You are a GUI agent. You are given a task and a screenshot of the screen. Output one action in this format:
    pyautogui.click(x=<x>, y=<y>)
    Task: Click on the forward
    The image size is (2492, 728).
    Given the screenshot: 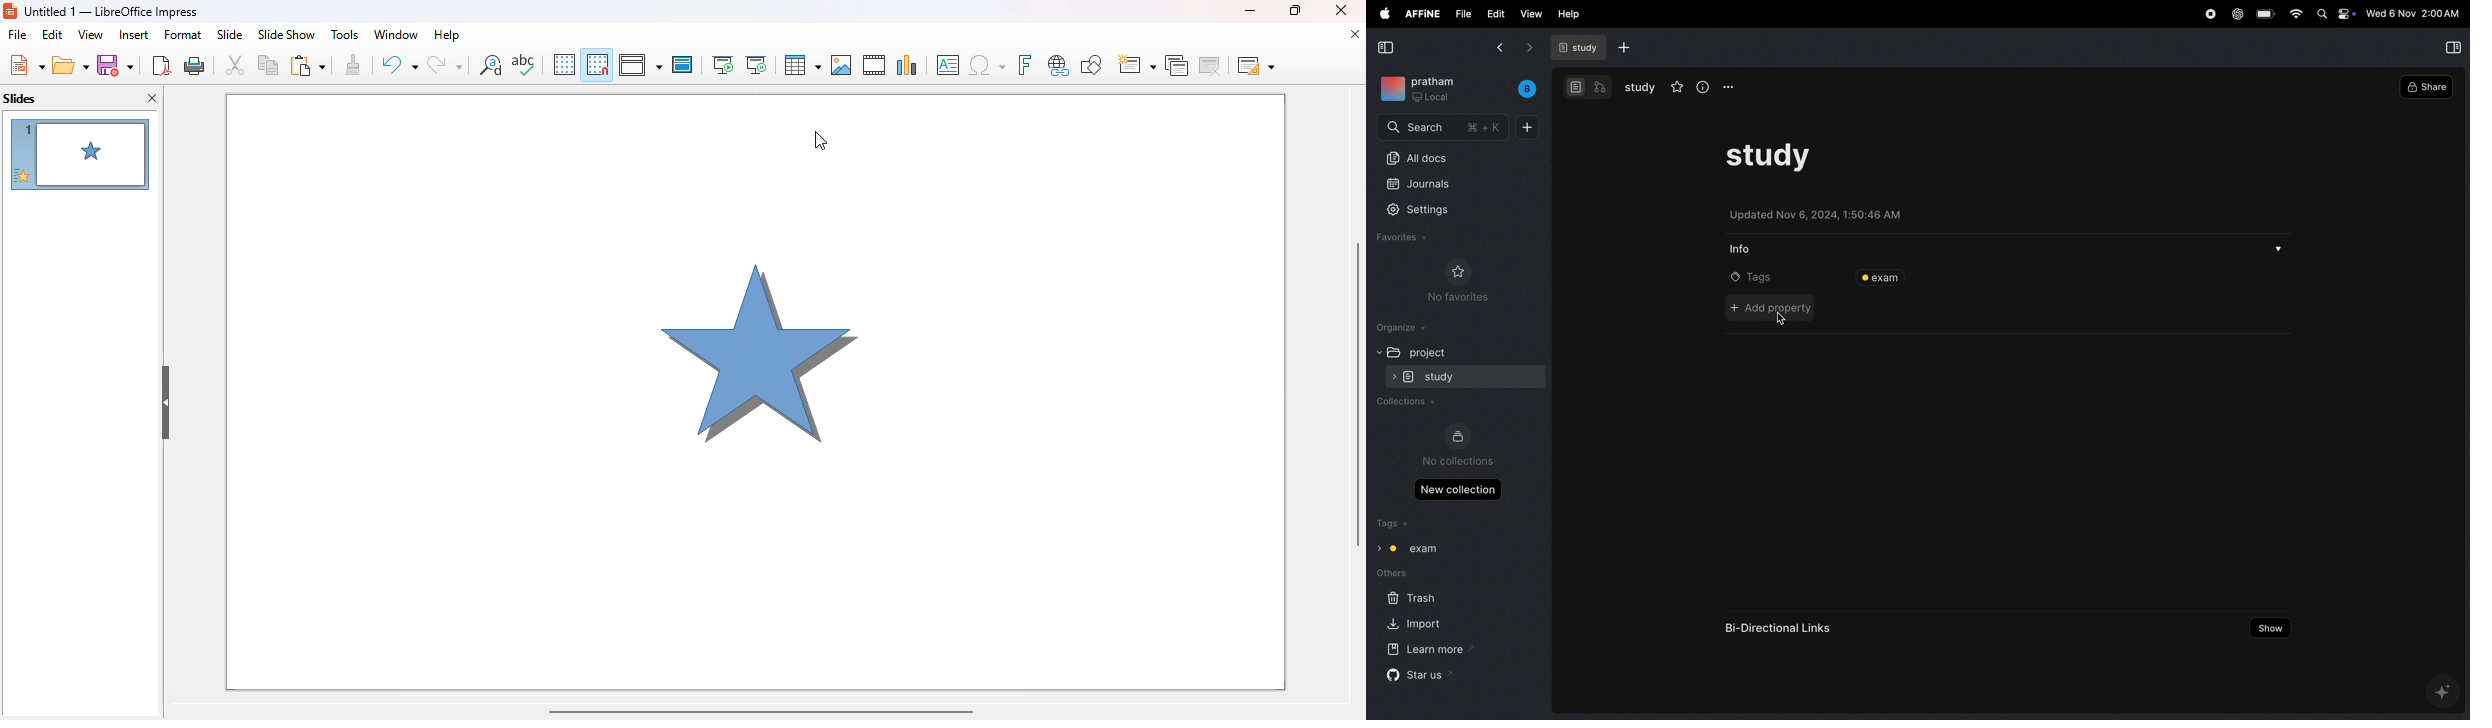 What is the action you would take?
    pyautogui.click(x=1529, y=49)
    